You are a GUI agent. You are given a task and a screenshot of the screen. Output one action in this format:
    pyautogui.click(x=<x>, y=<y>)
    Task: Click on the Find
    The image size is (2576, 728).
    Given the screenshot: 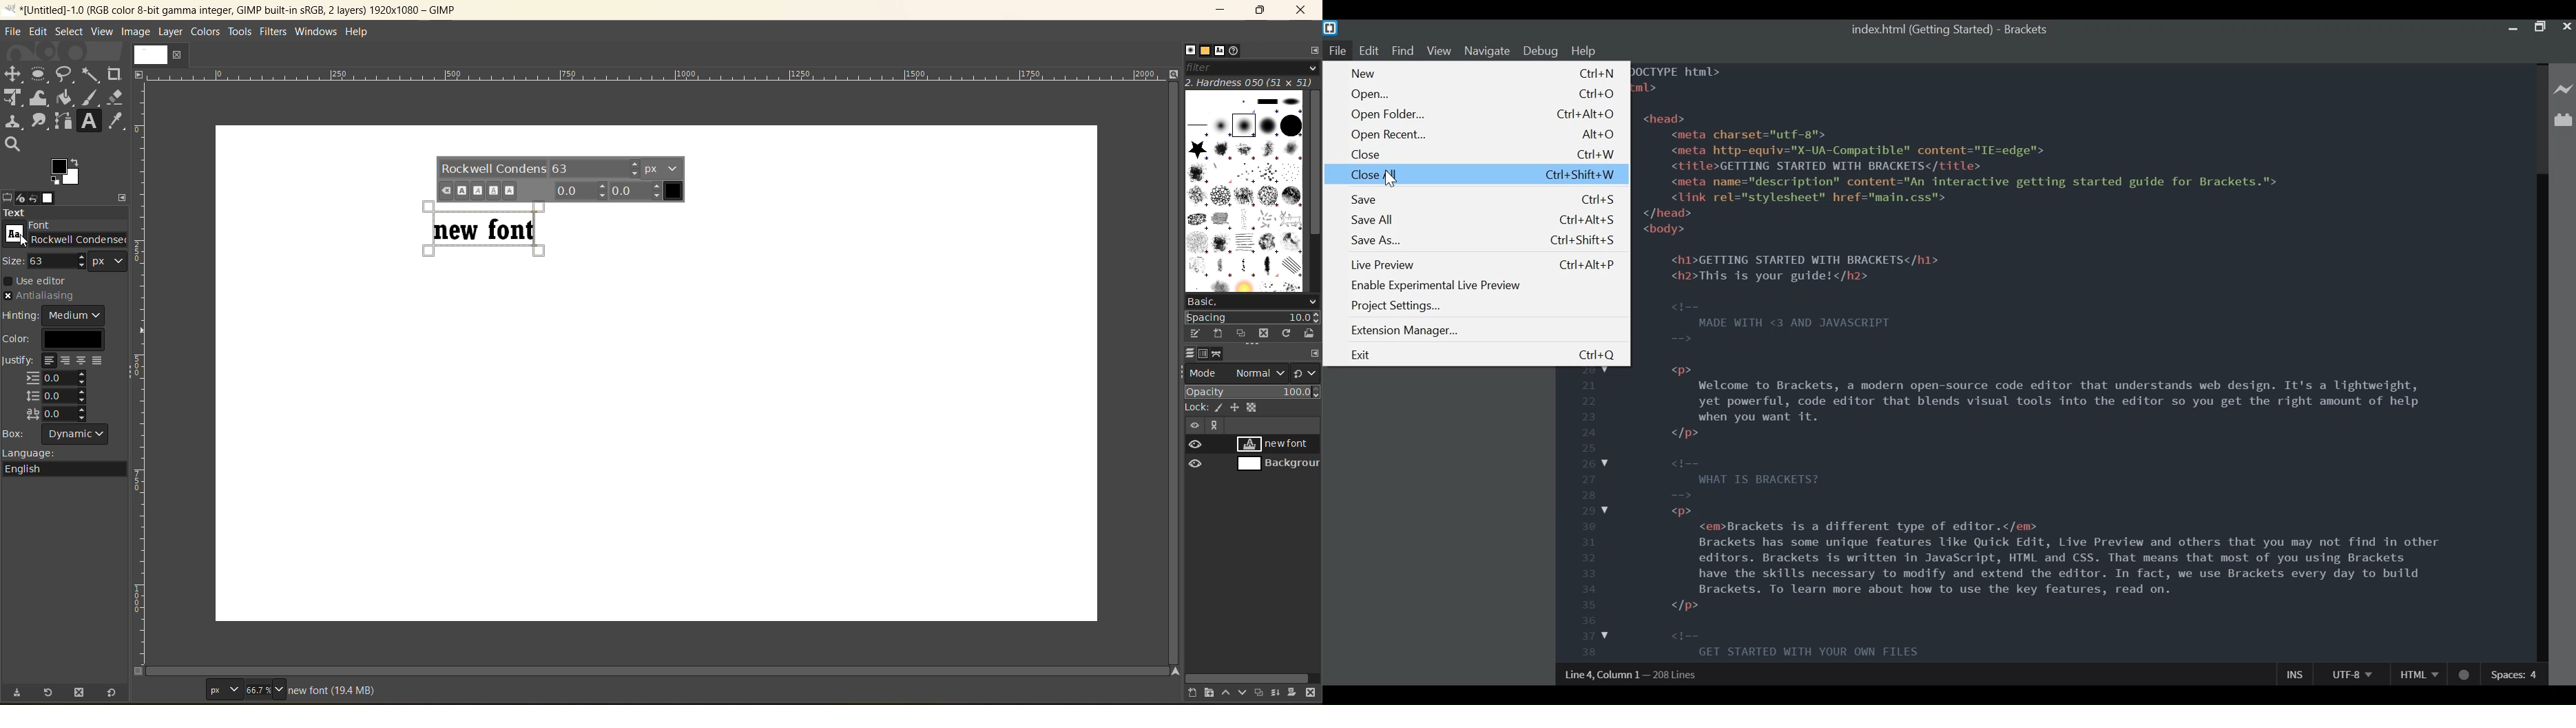 What is the action you would take?
    pyautogui.click(x=1403, y=50)
    